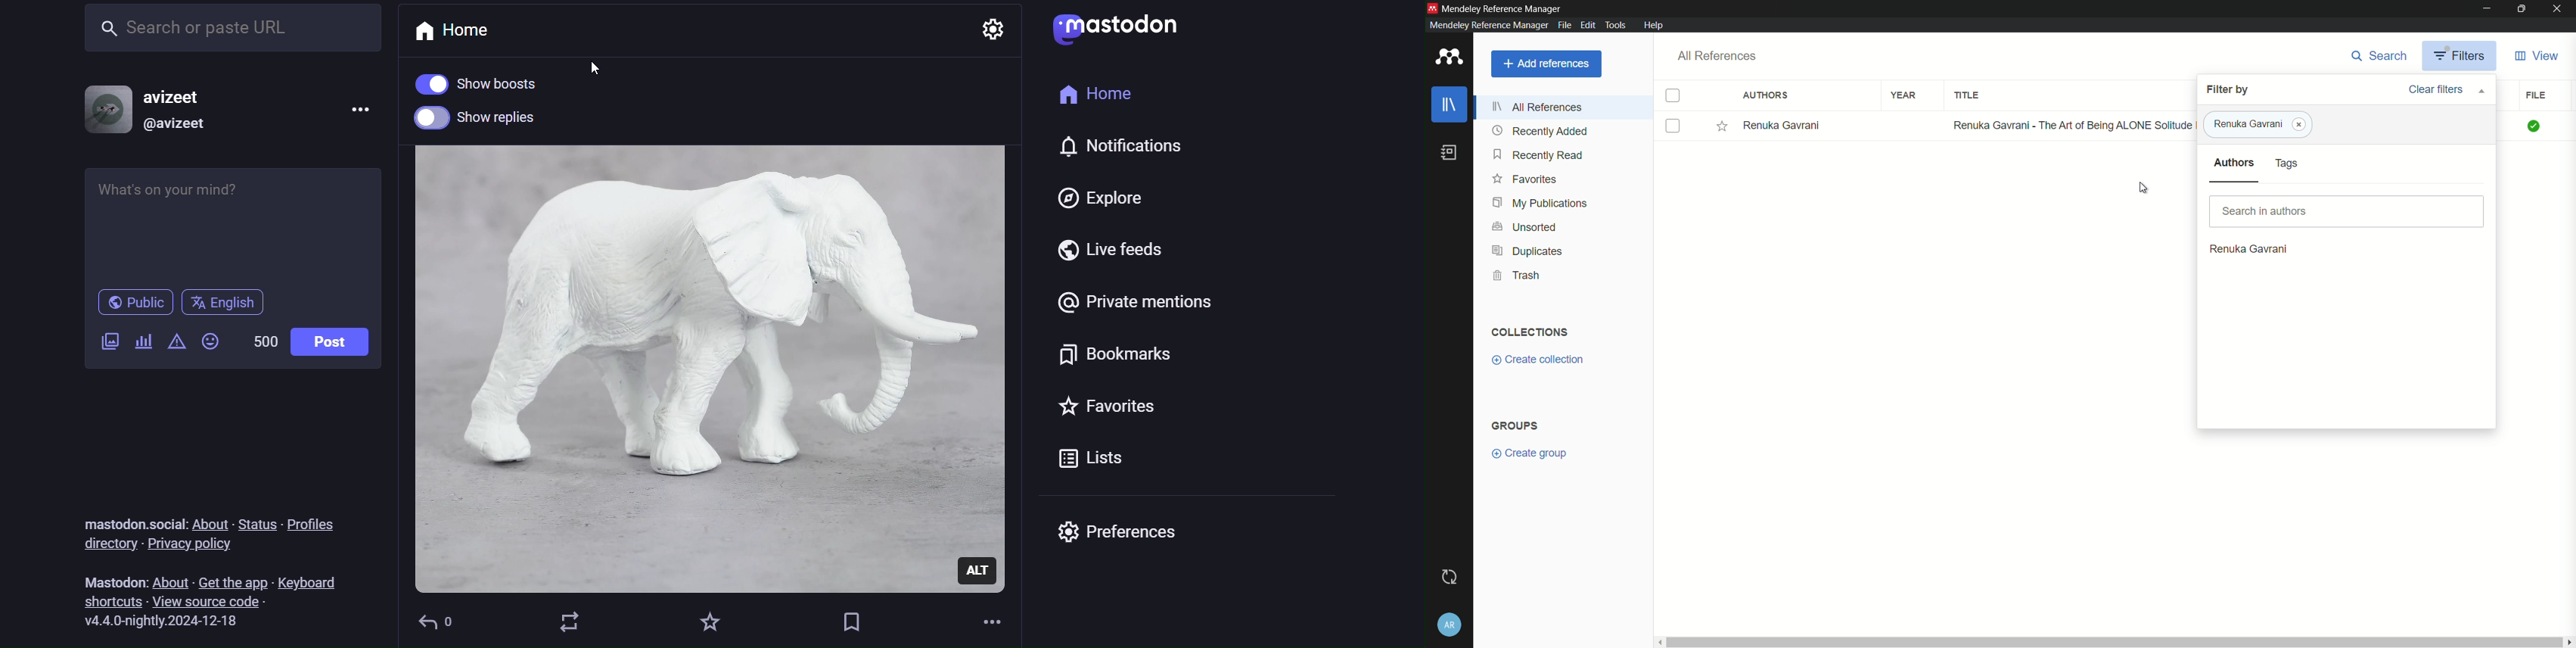 This screenshot has width=2576, height=672. Describe the element at coordinates (2347, 211) in the screenshot. I see `search bar` at that location.